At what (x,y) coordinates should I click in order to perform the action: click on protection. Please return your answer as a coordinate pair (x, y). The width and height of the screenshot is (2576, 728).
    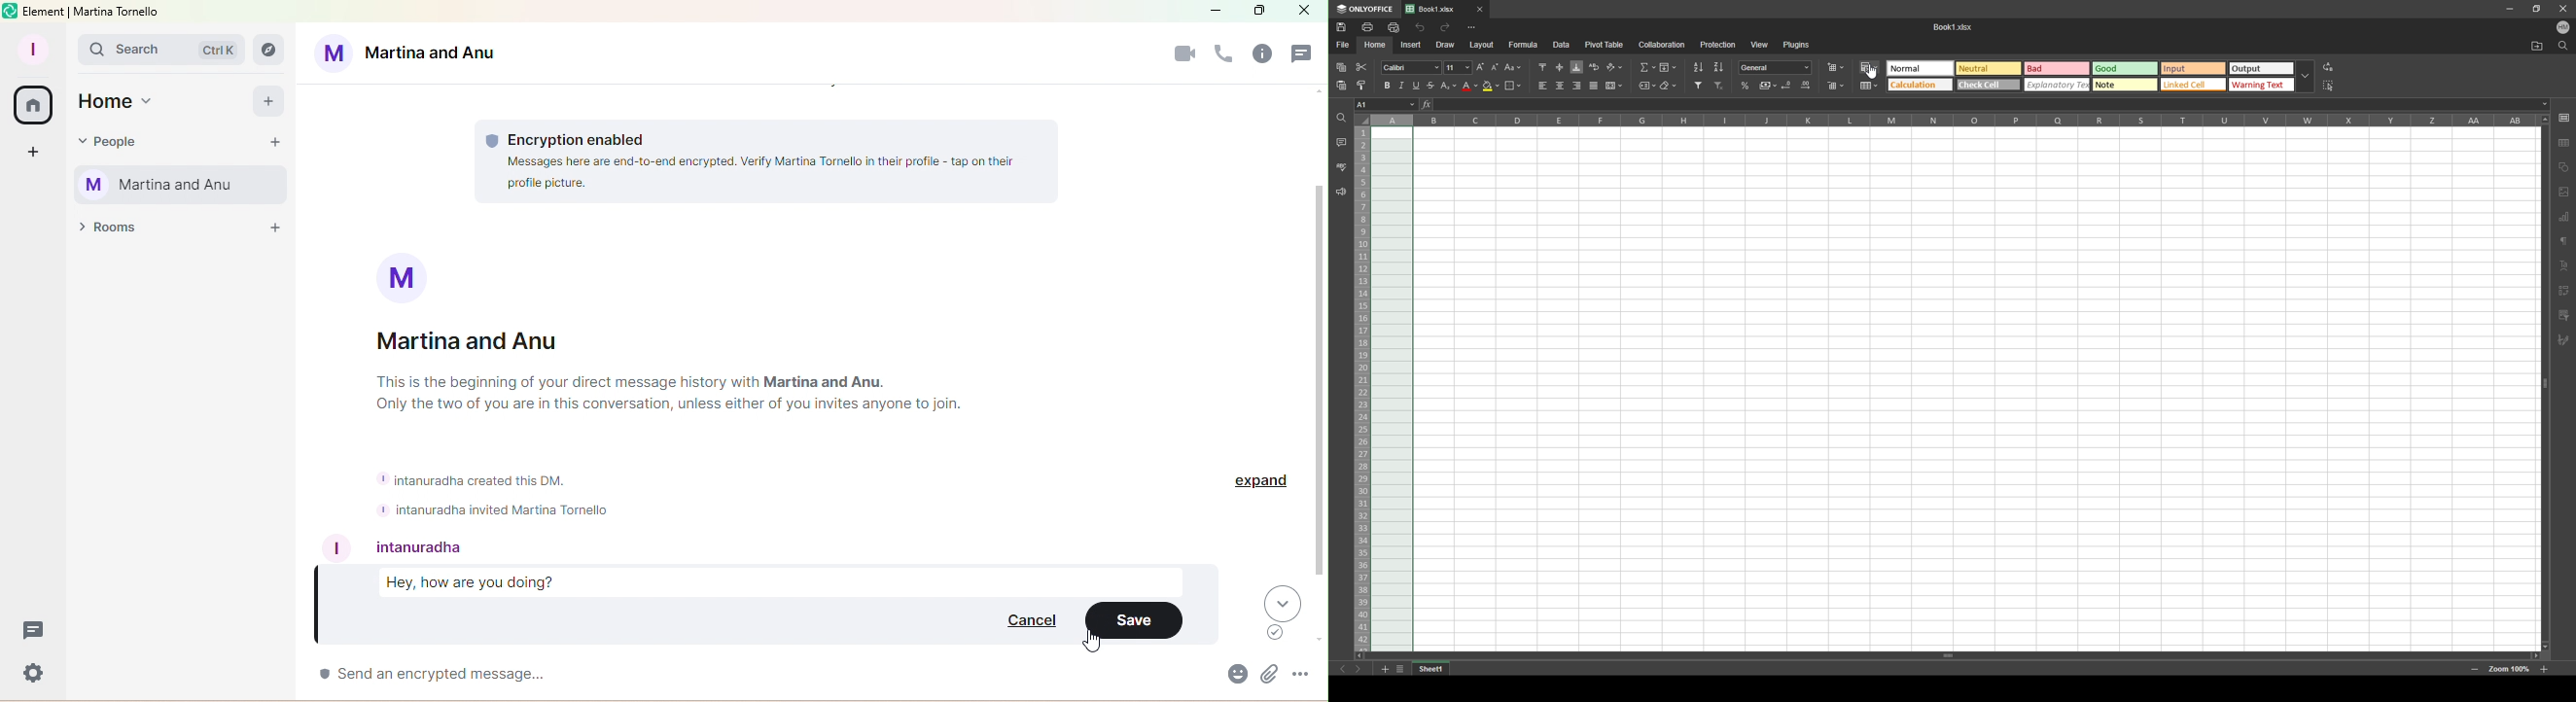
    Looking at the image, I should click on (1718, 45).